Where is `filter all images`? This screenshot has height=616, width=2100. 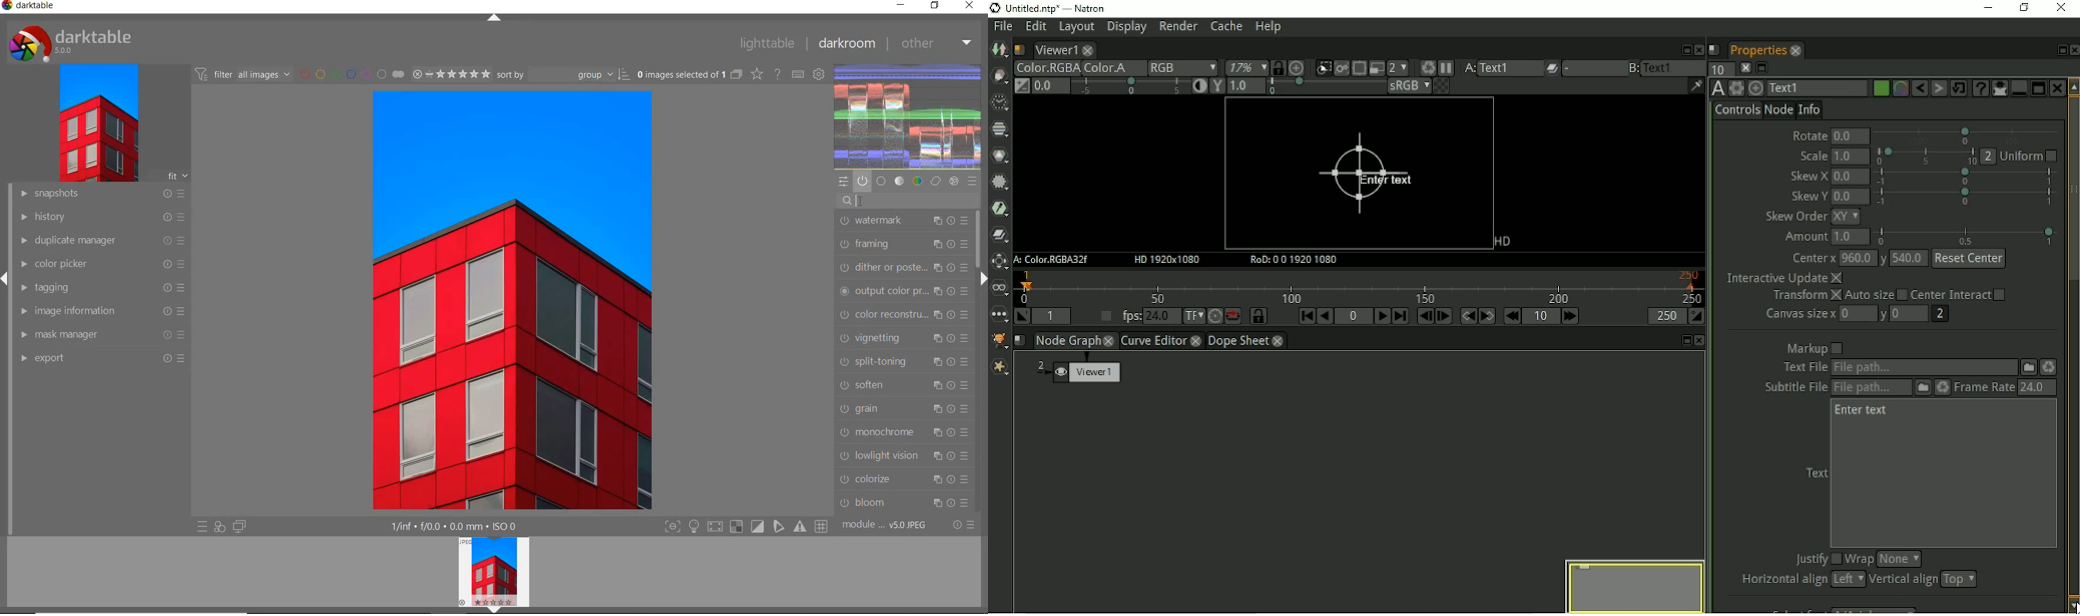
filter all images is located at coordinates (243, 74).